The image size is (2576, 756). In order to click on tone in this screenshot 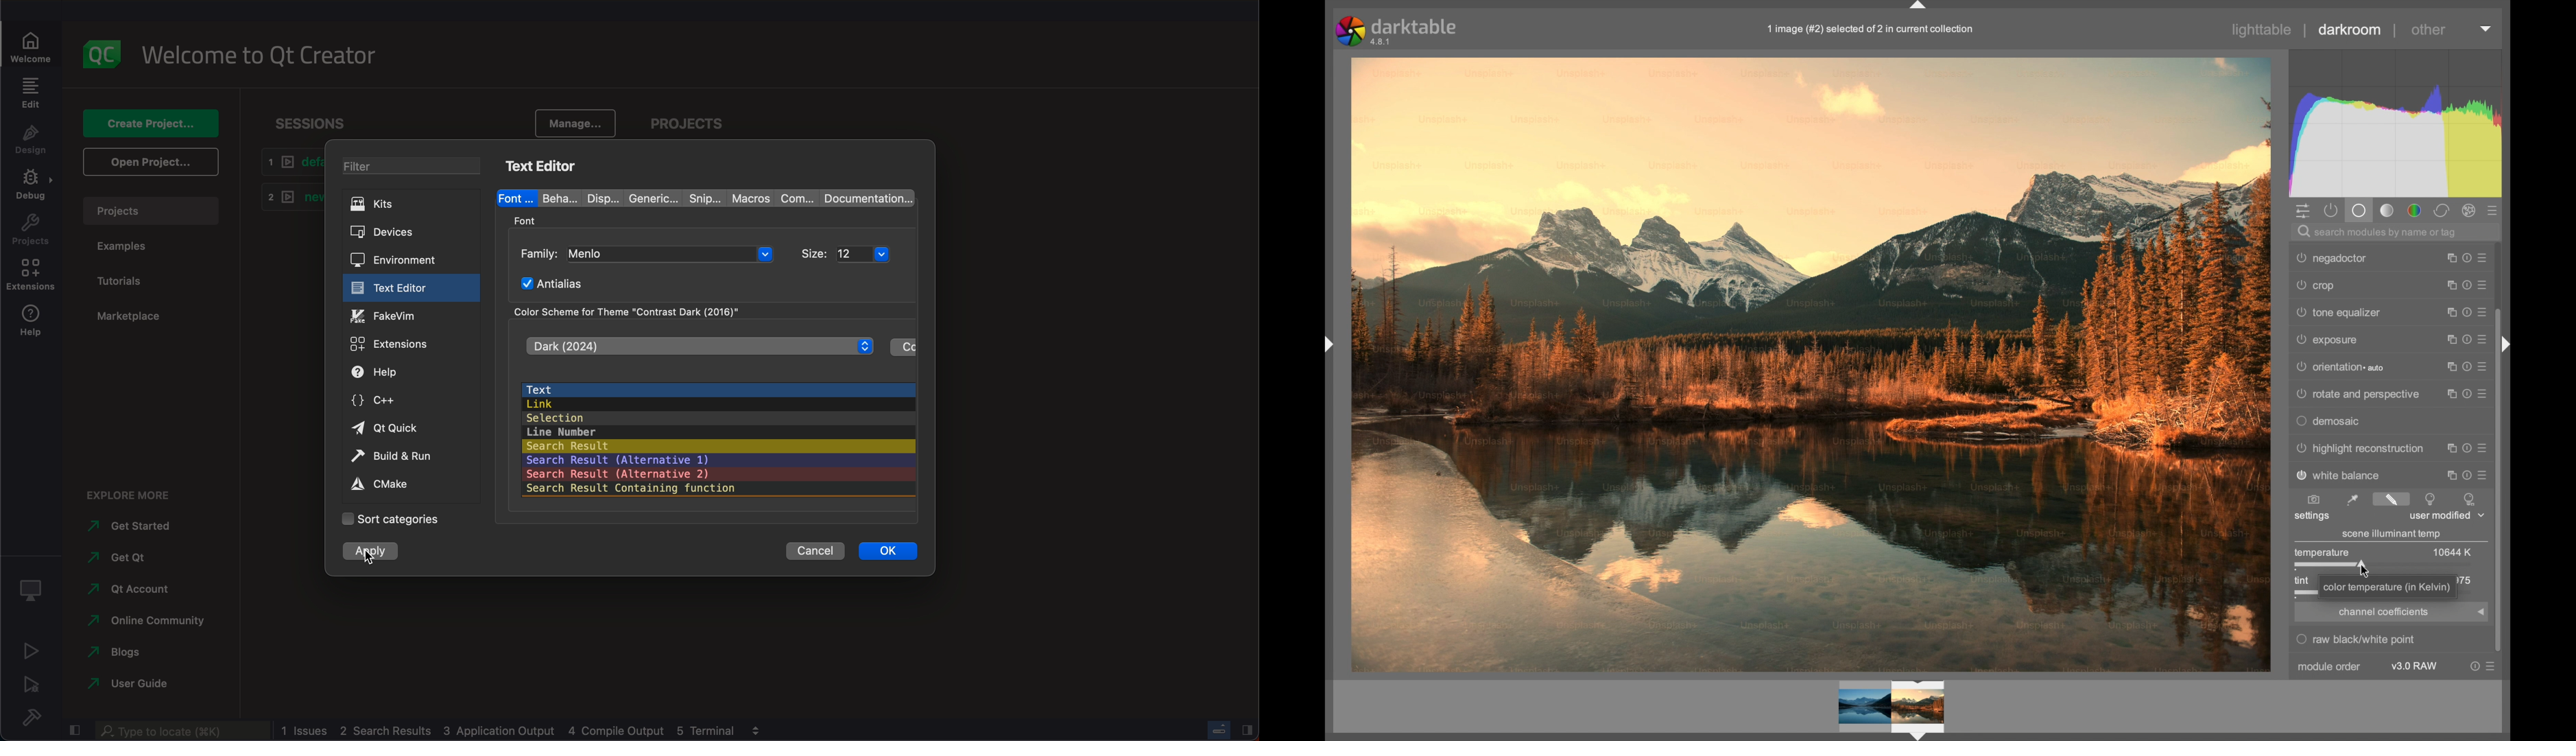, I will do `click(2387, 210)`.